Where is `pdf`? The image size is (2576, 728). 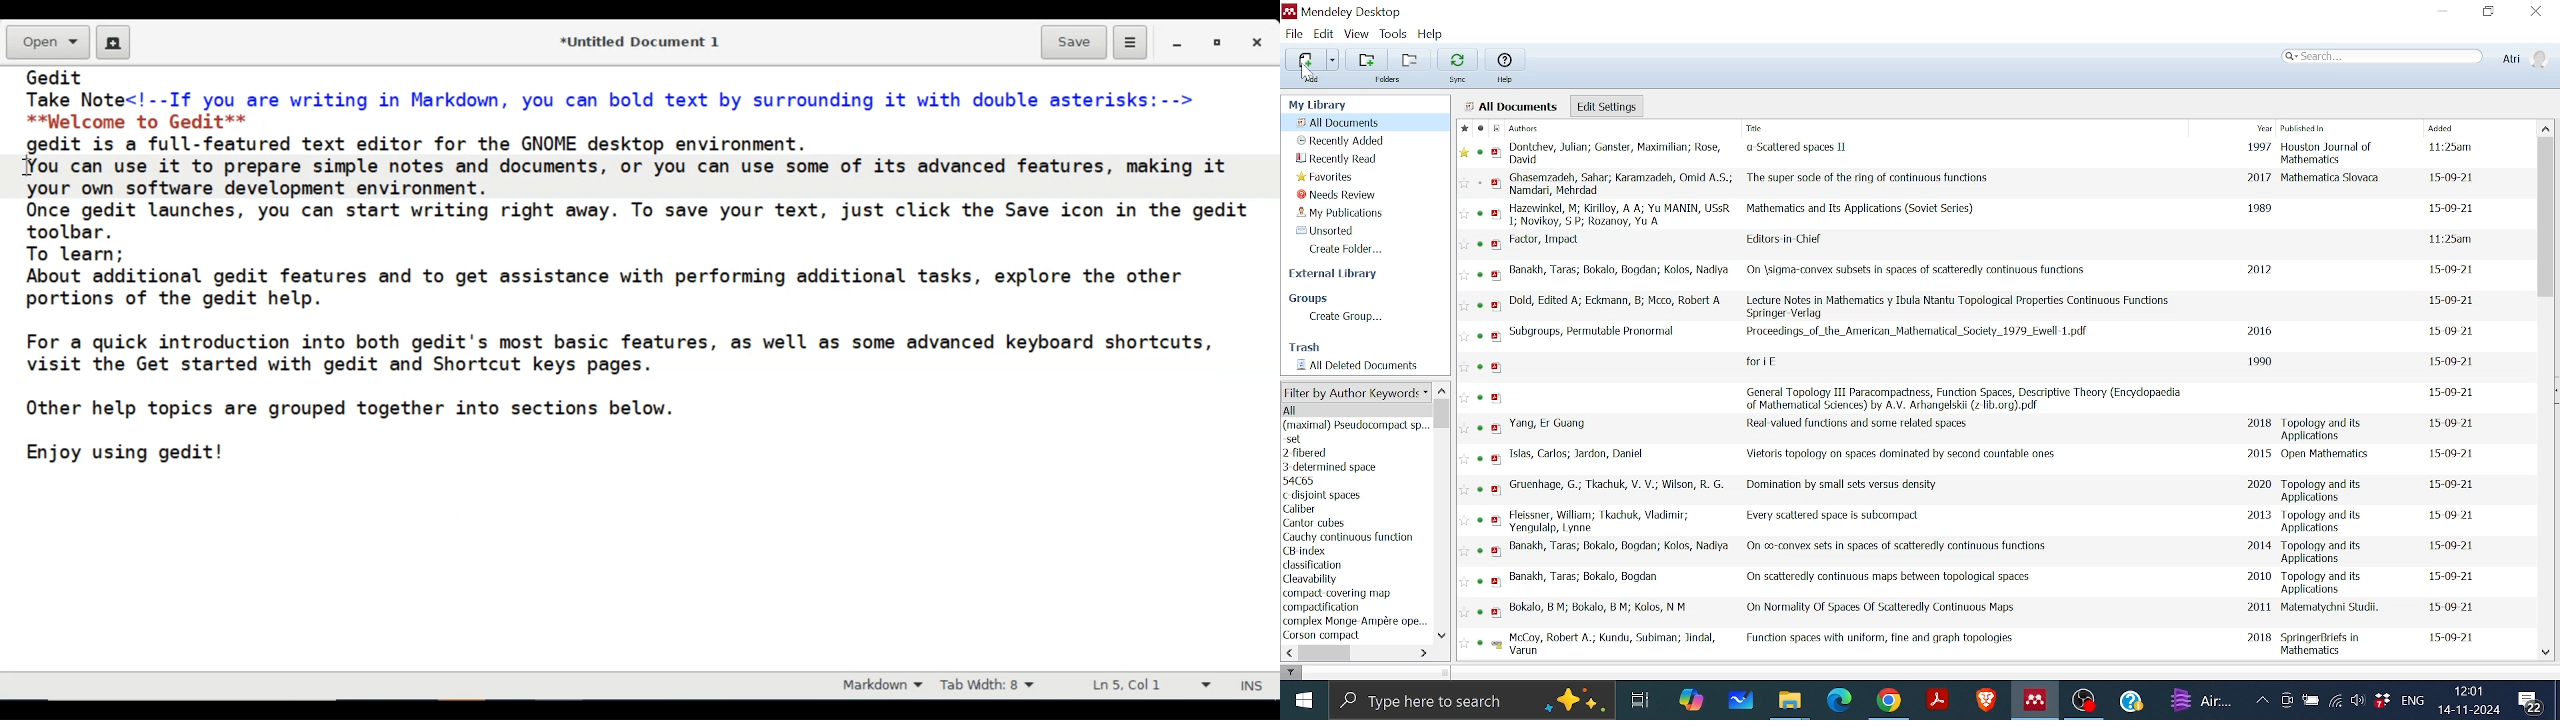 pdf is located at coordinates (1500, 521).